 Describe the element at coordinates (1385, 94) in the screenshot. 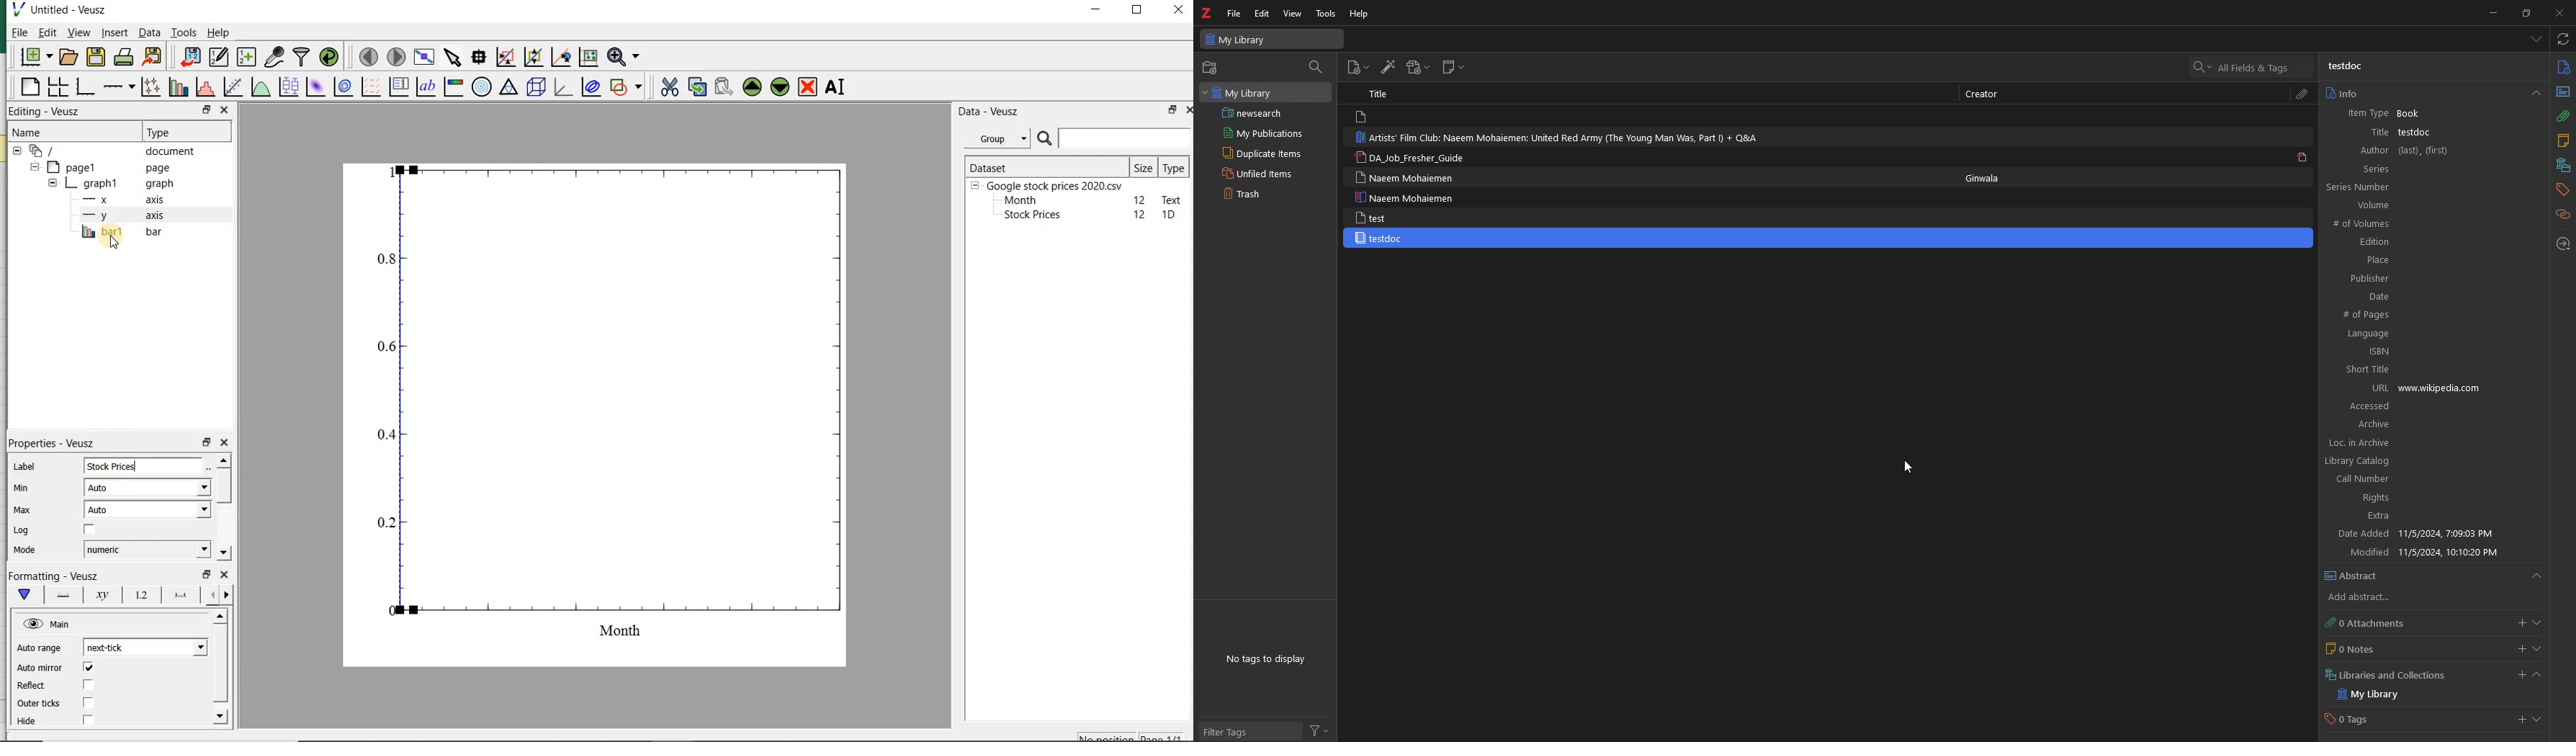

I see `Title` at that location.